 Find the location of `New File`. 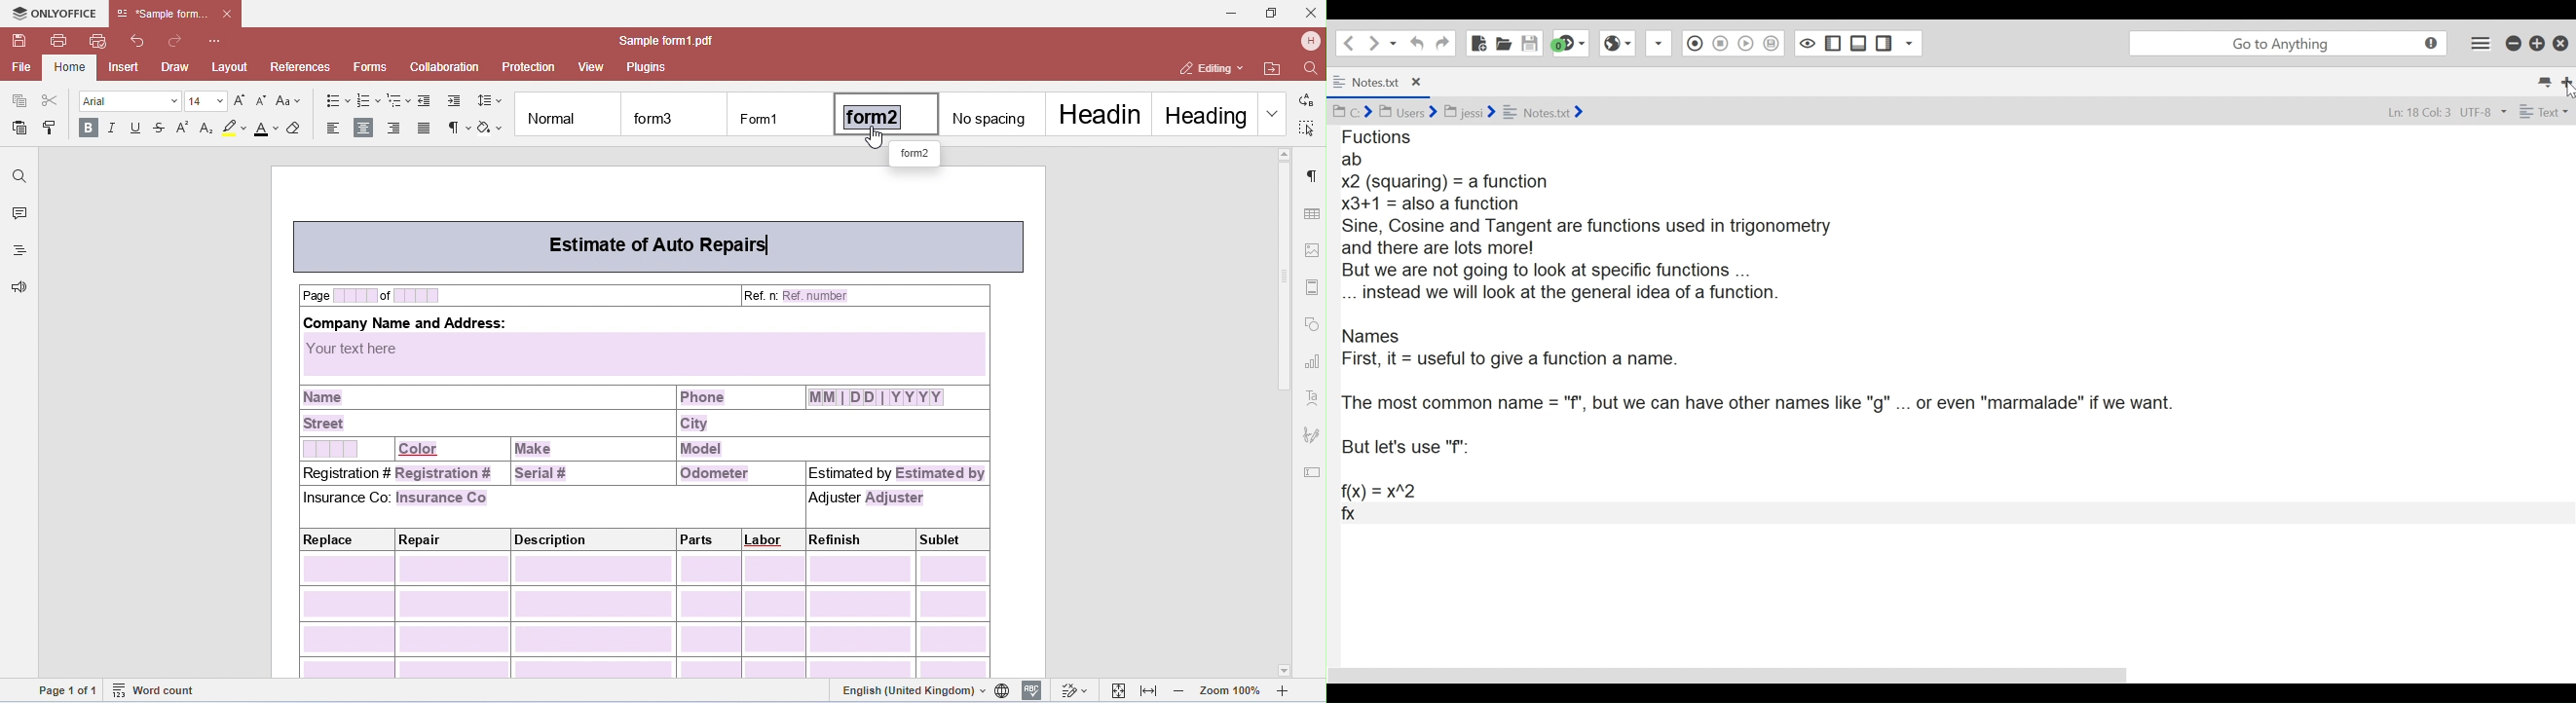

New File is located at coordinates (1477, 42).